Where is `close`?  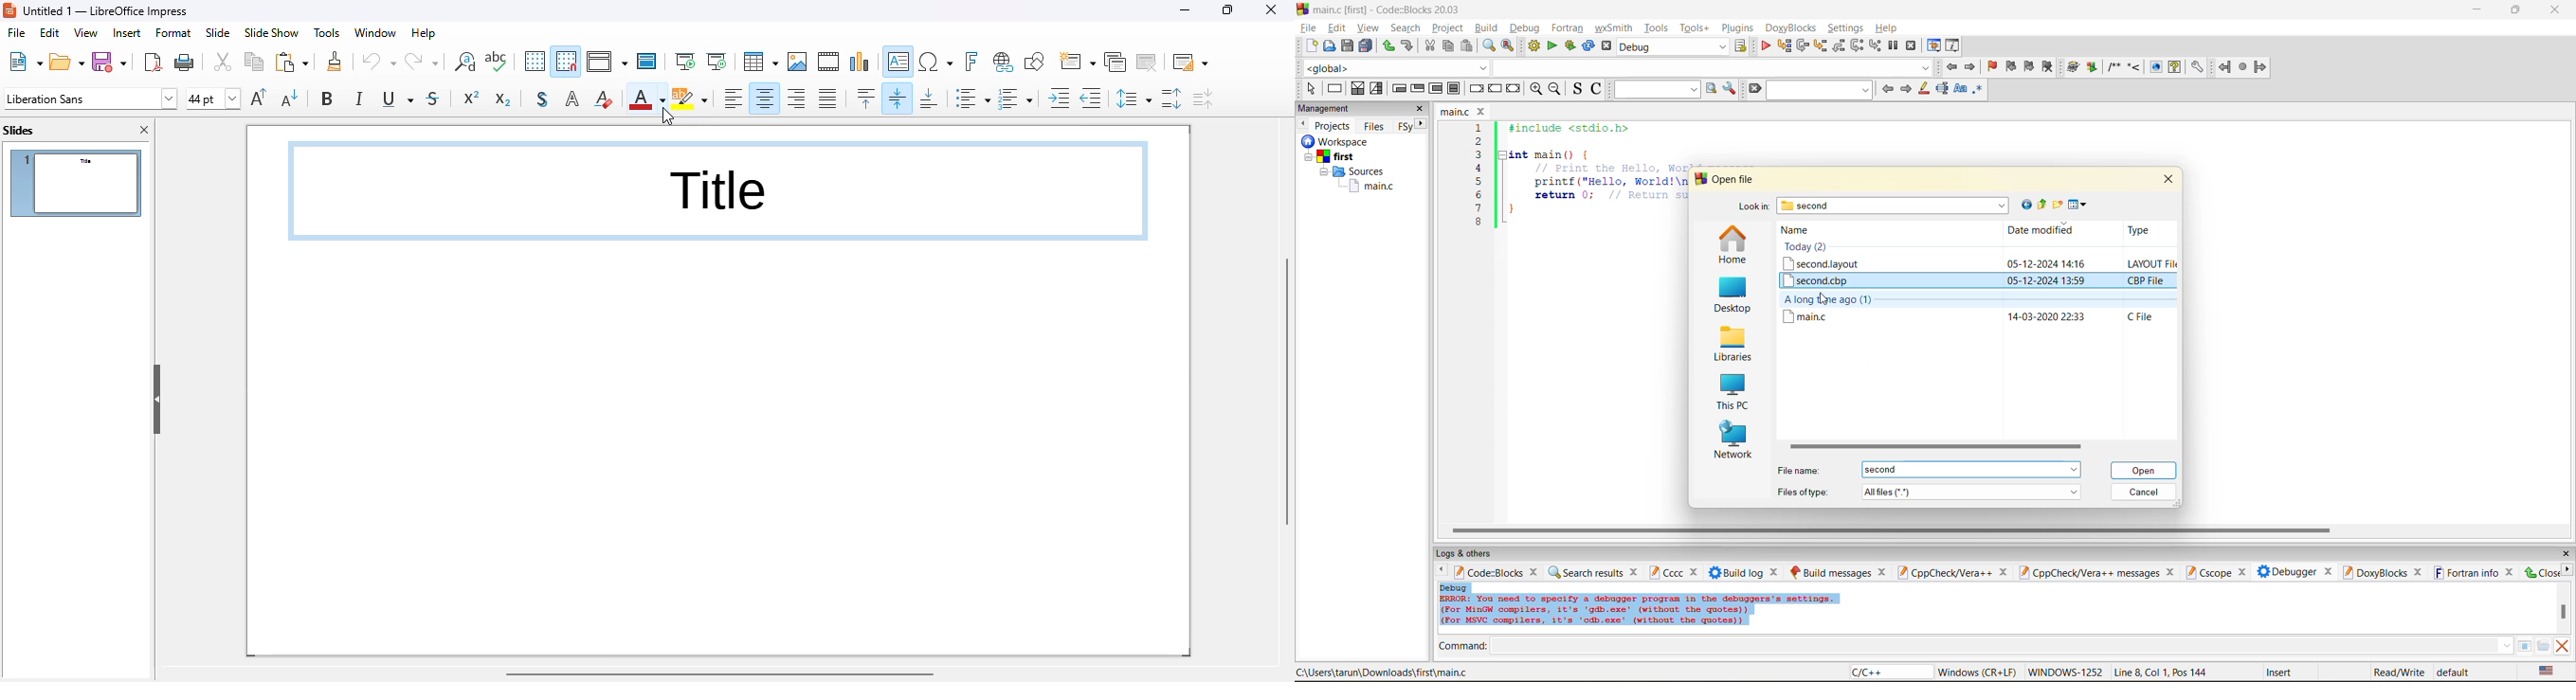
close is located at coordinates (1536, 571).